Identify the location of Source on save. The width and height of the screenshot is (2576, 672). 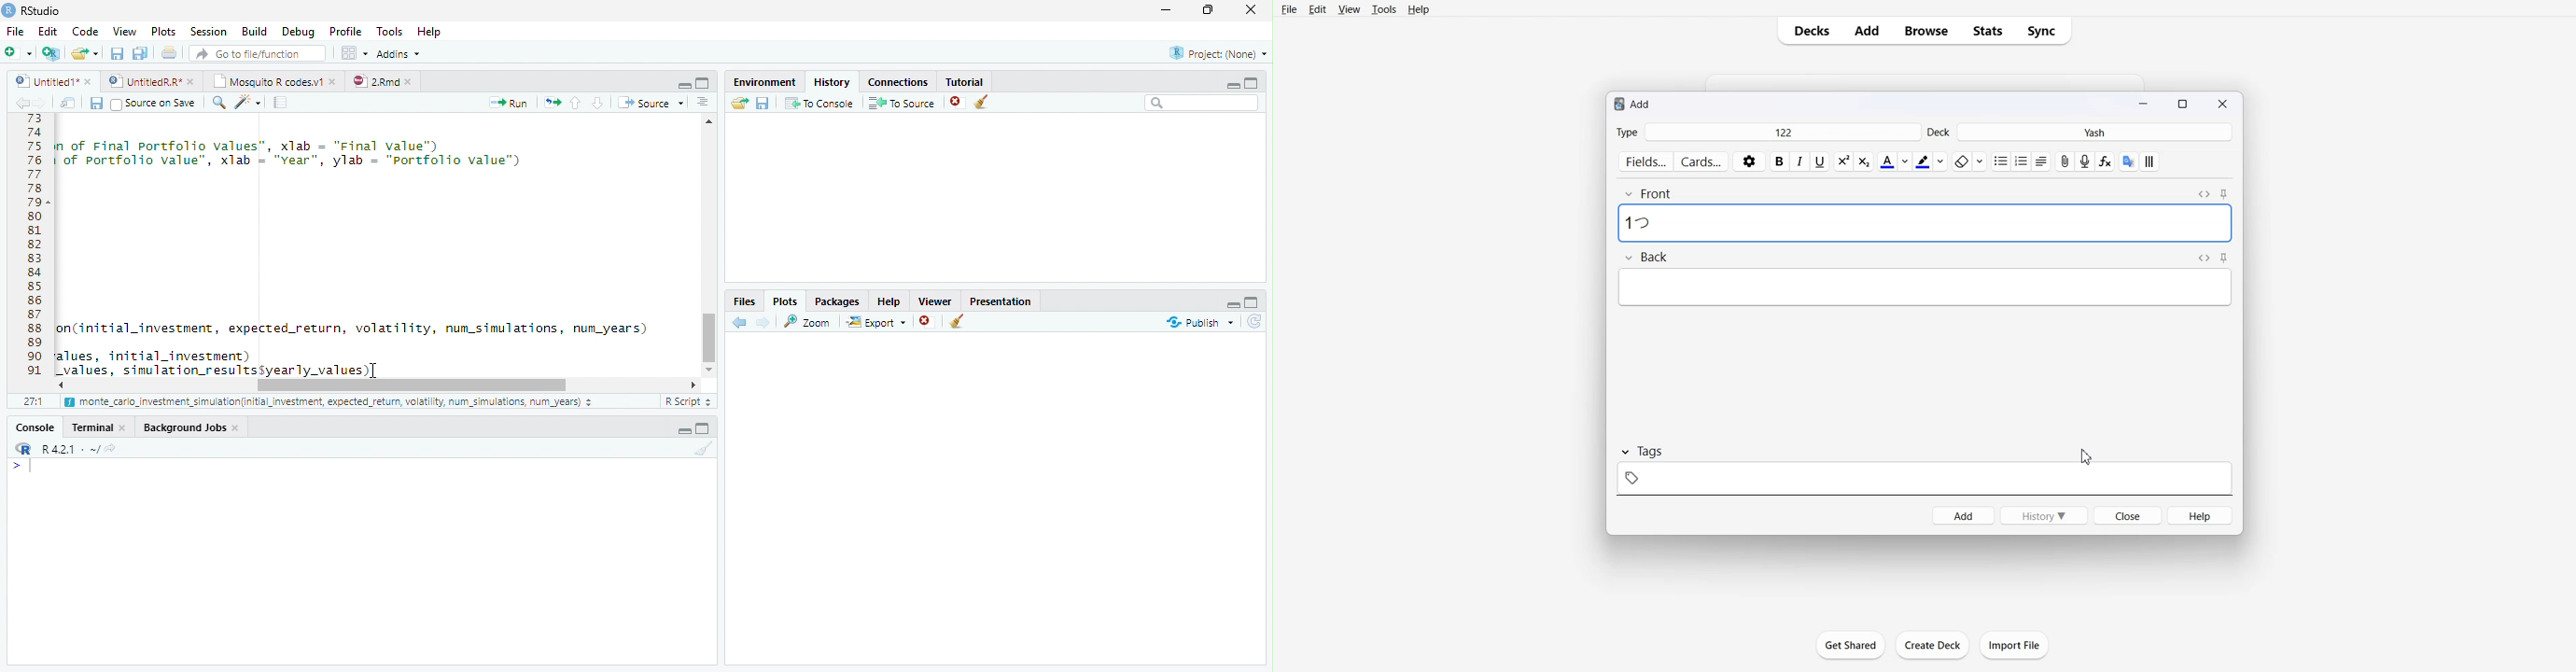
(155, 104).